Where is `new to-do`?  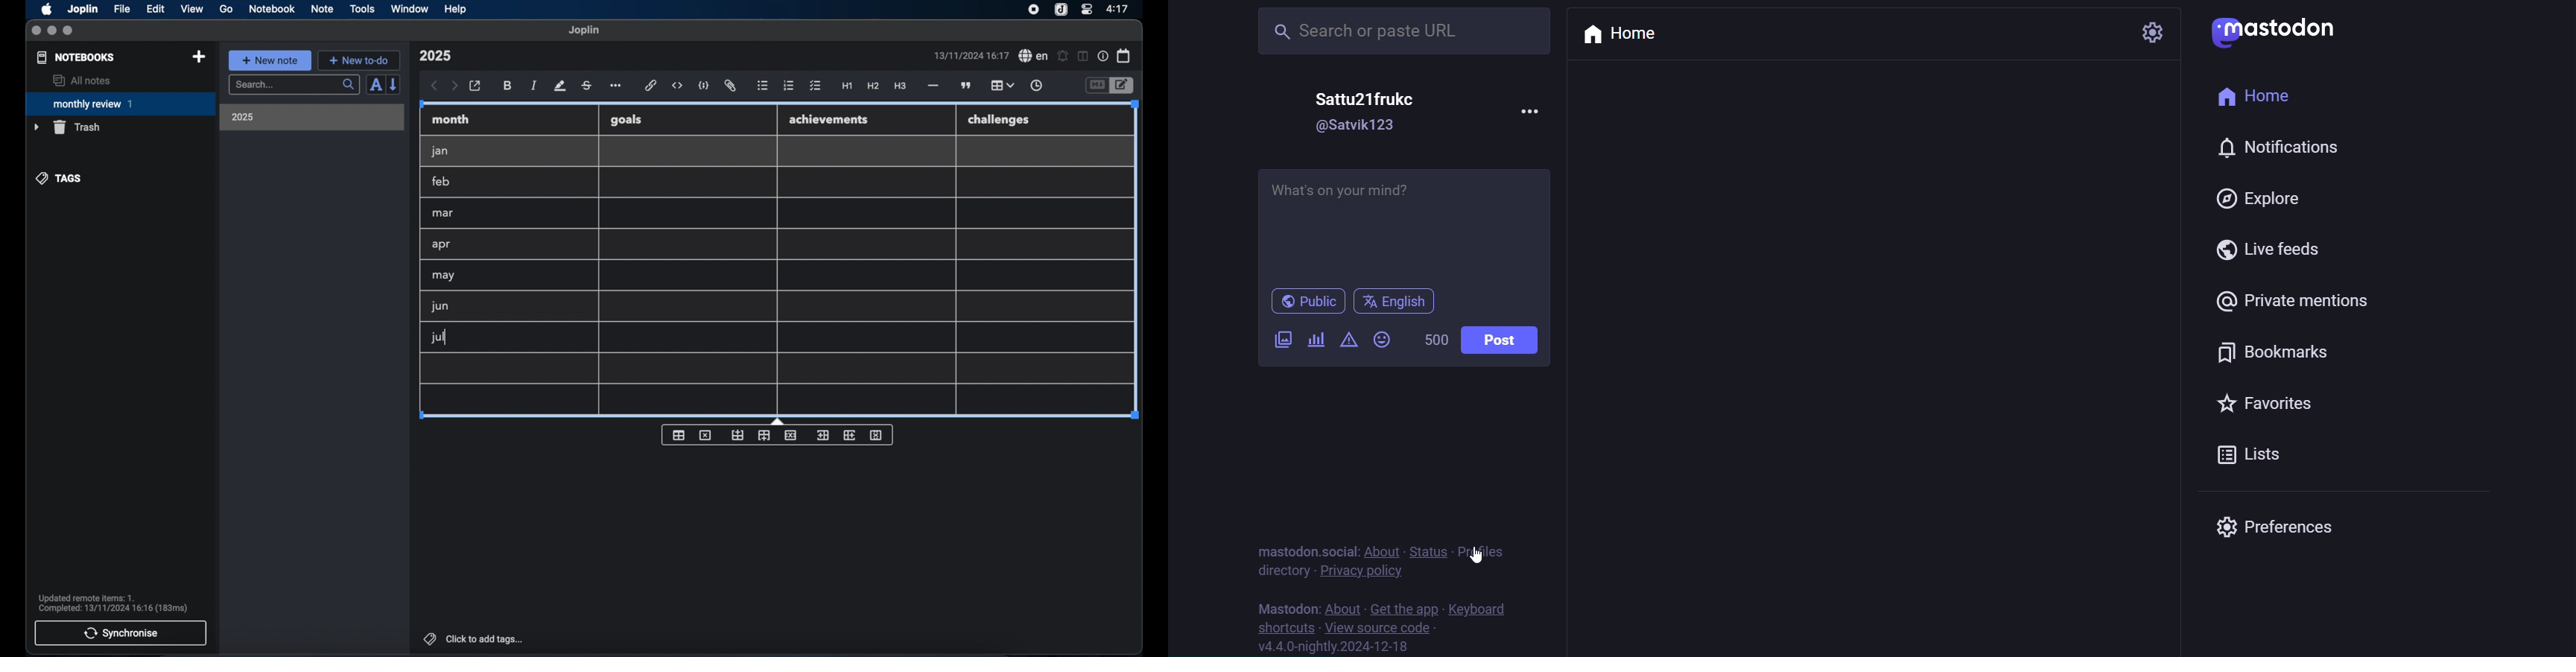
new to-do is located at coordinates (360, 60).